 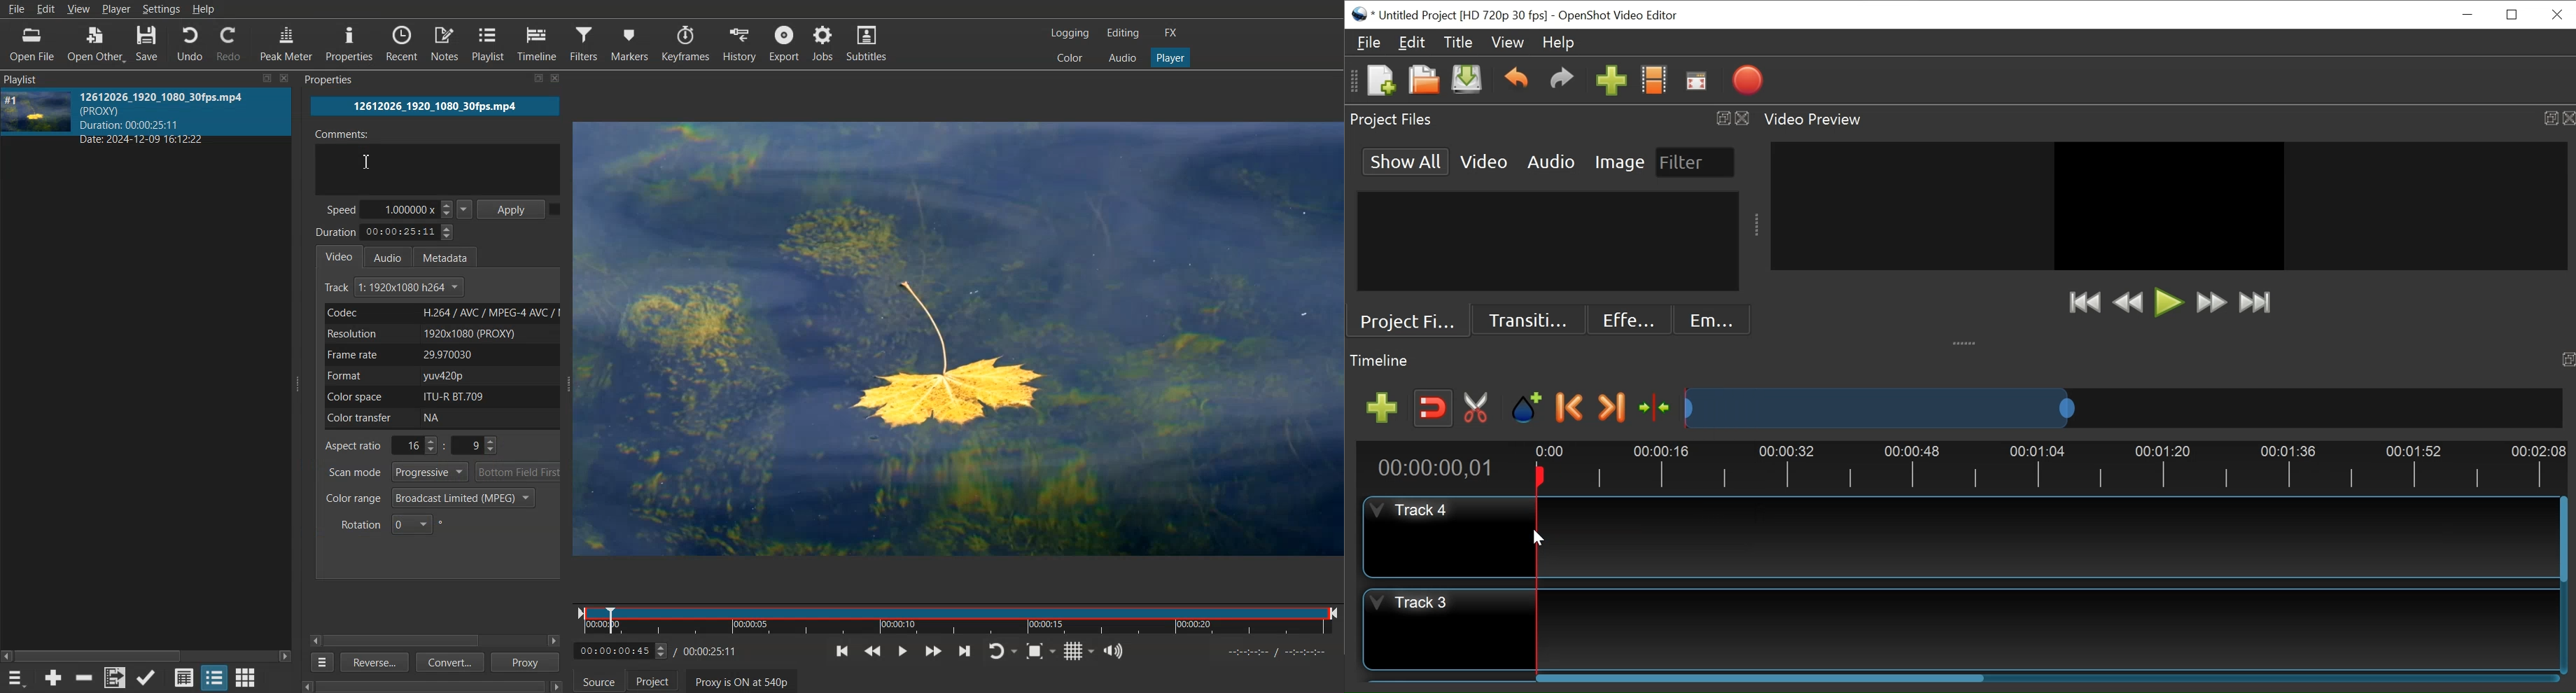 I want to click on Peak Meter, so click(x=287, y=42).